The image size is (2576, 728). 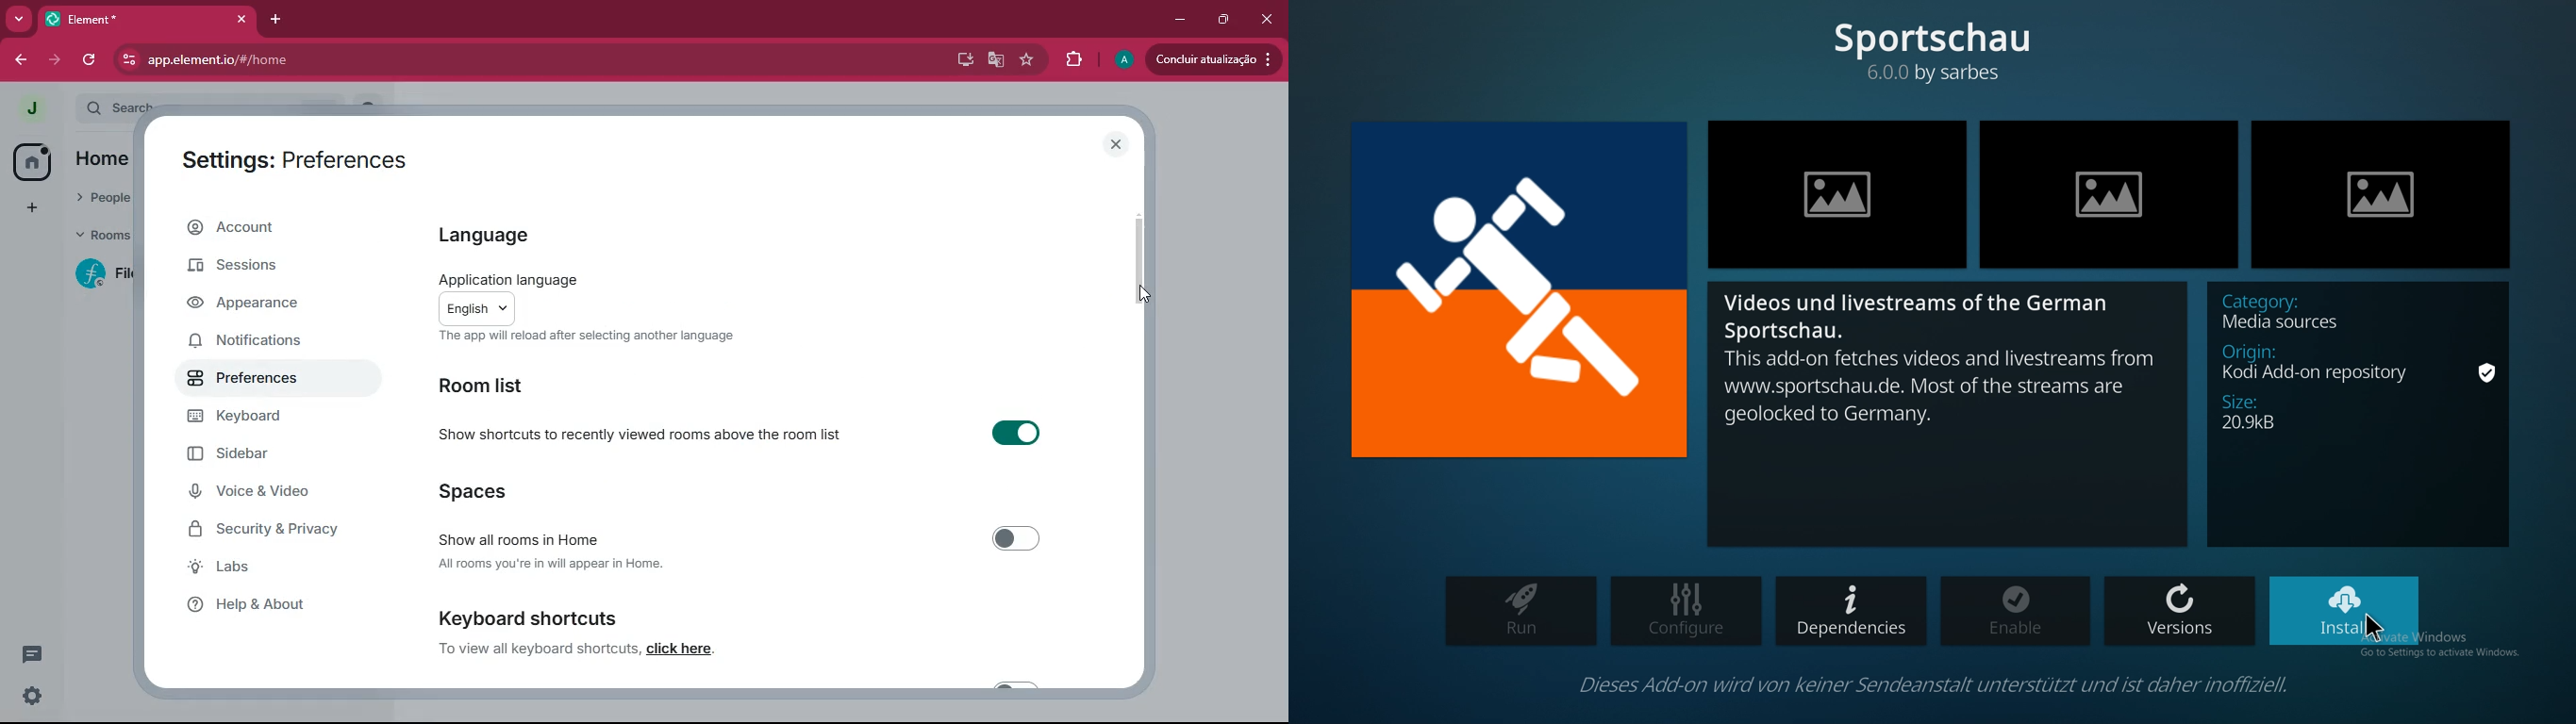 I want to click on close, so click(x=1115, y=146).